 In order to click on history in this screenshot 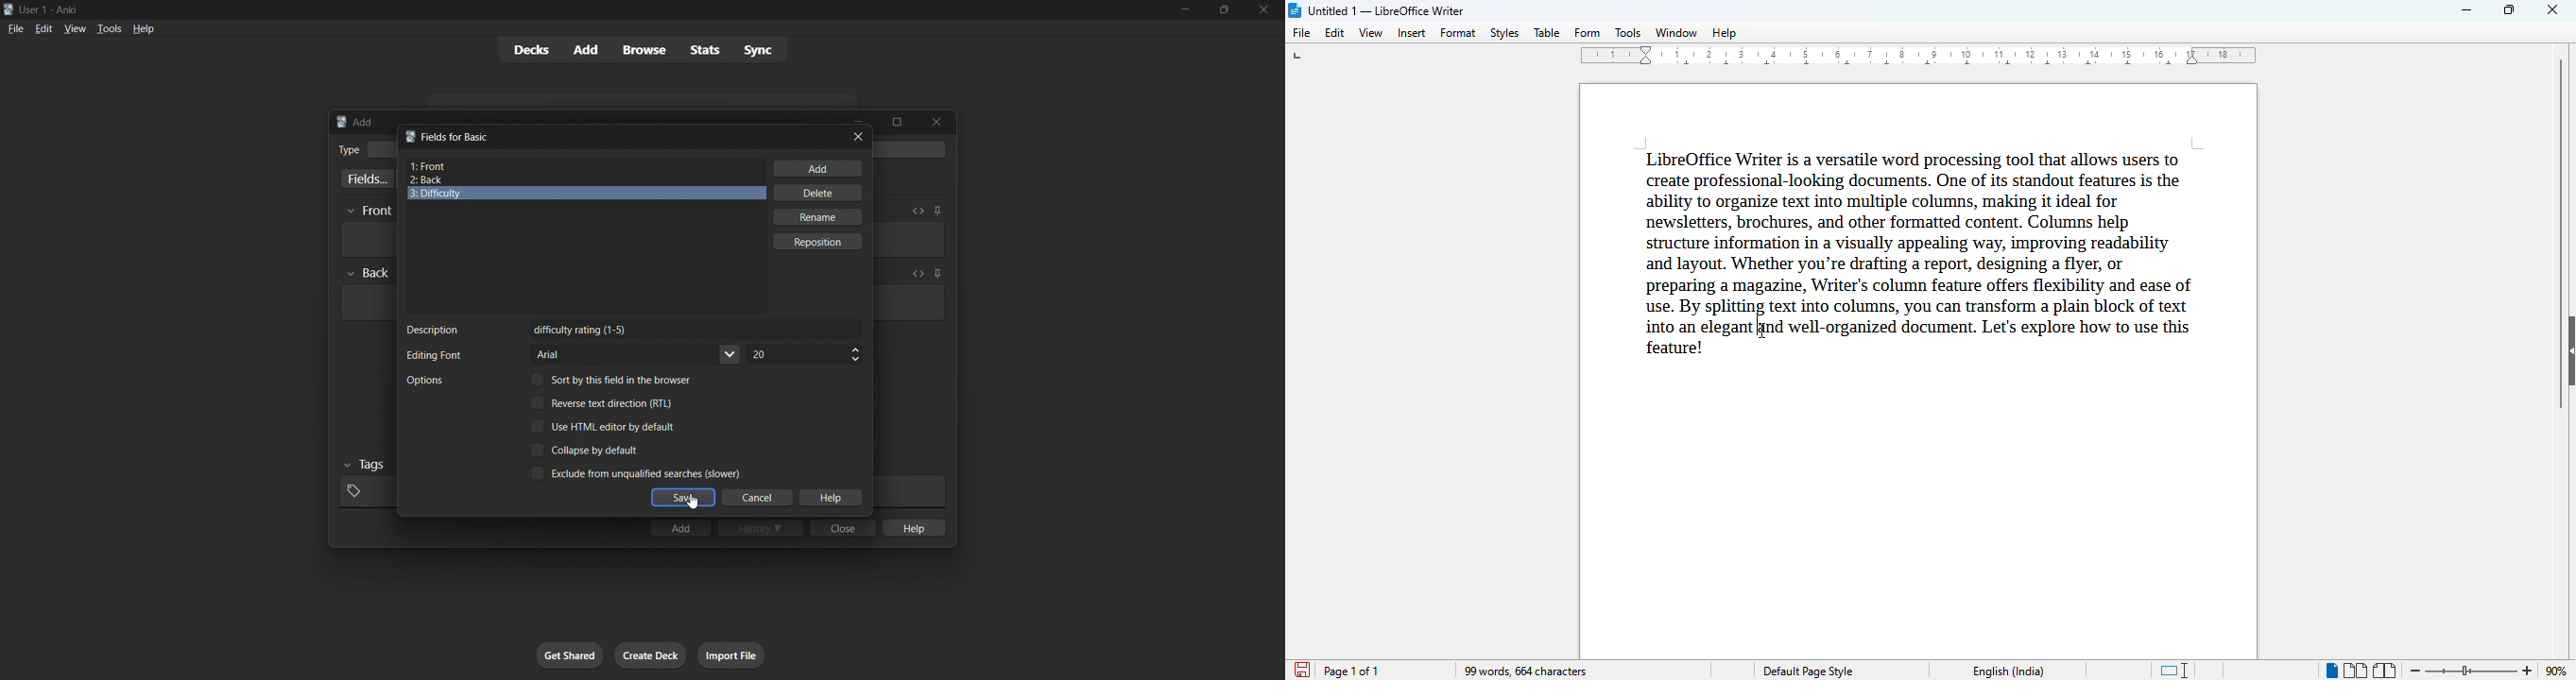, I will do `click(761, 527)`.